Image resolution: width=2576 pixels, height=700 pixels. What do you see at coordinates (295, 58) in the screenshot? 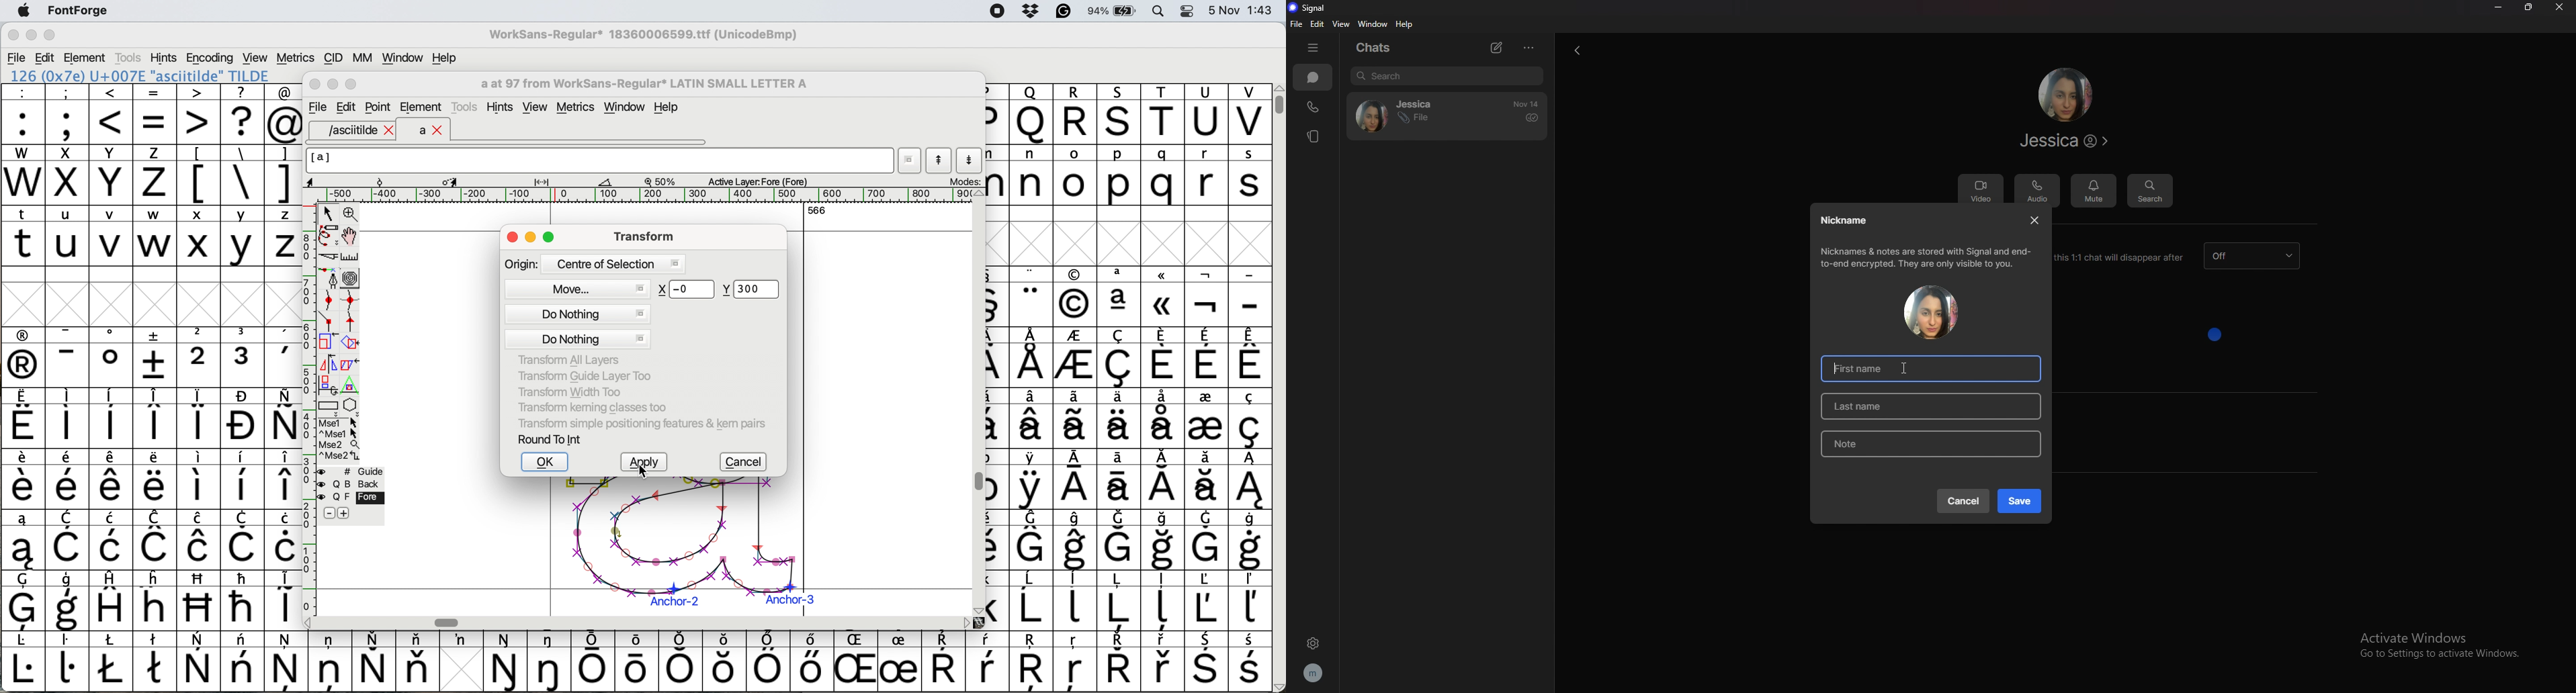
I see `metrics` at bounding box center [295, 58].